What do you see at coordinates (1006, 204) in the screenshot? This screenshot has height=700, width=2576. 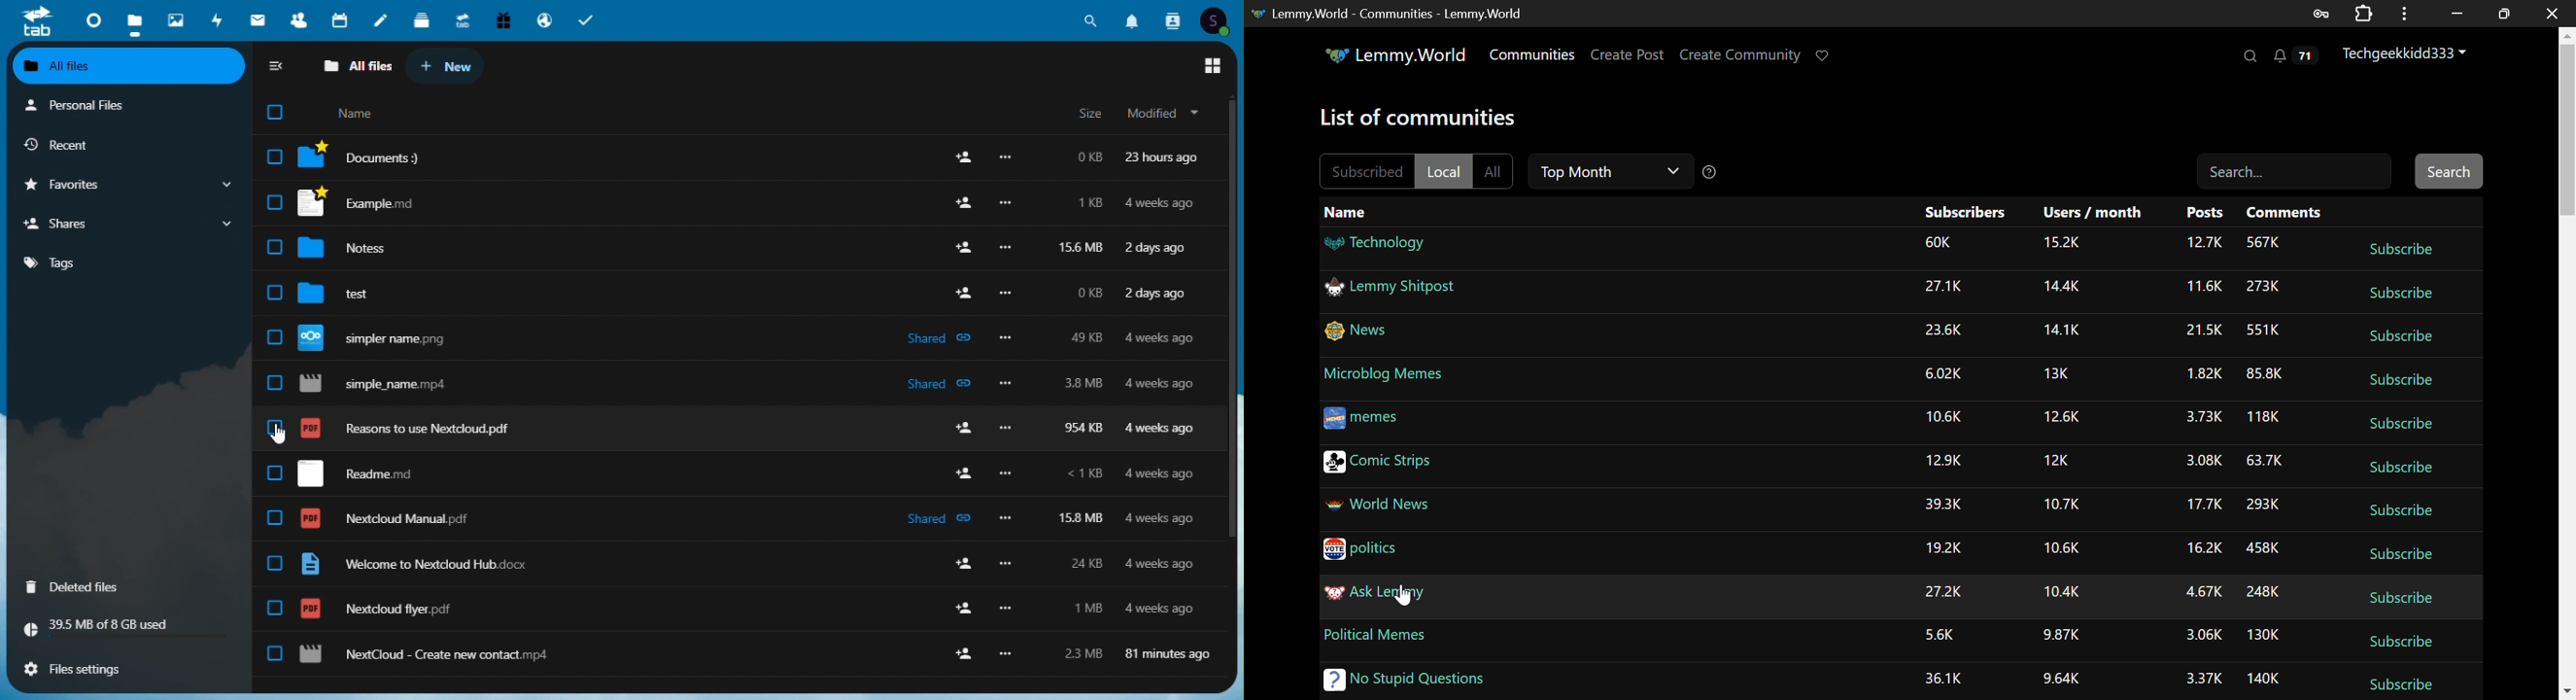 I see `more options` at bounding box center [1006, 204].